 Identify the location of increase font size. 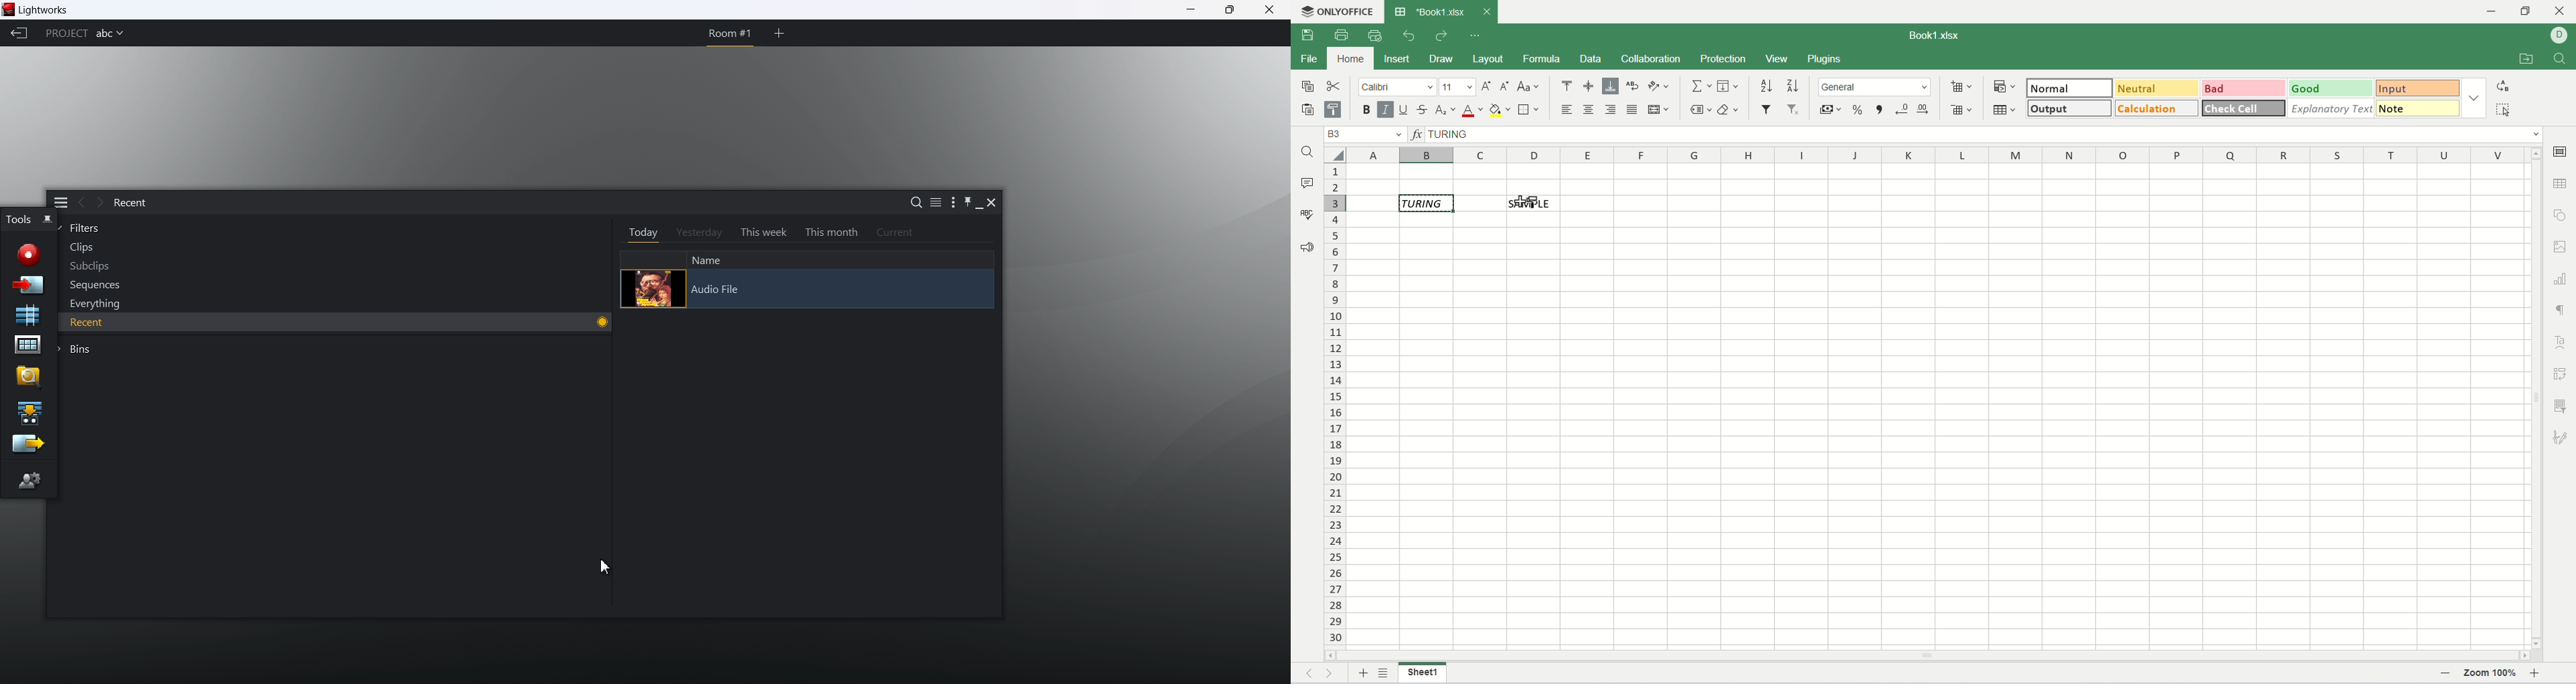
(1488, 88).